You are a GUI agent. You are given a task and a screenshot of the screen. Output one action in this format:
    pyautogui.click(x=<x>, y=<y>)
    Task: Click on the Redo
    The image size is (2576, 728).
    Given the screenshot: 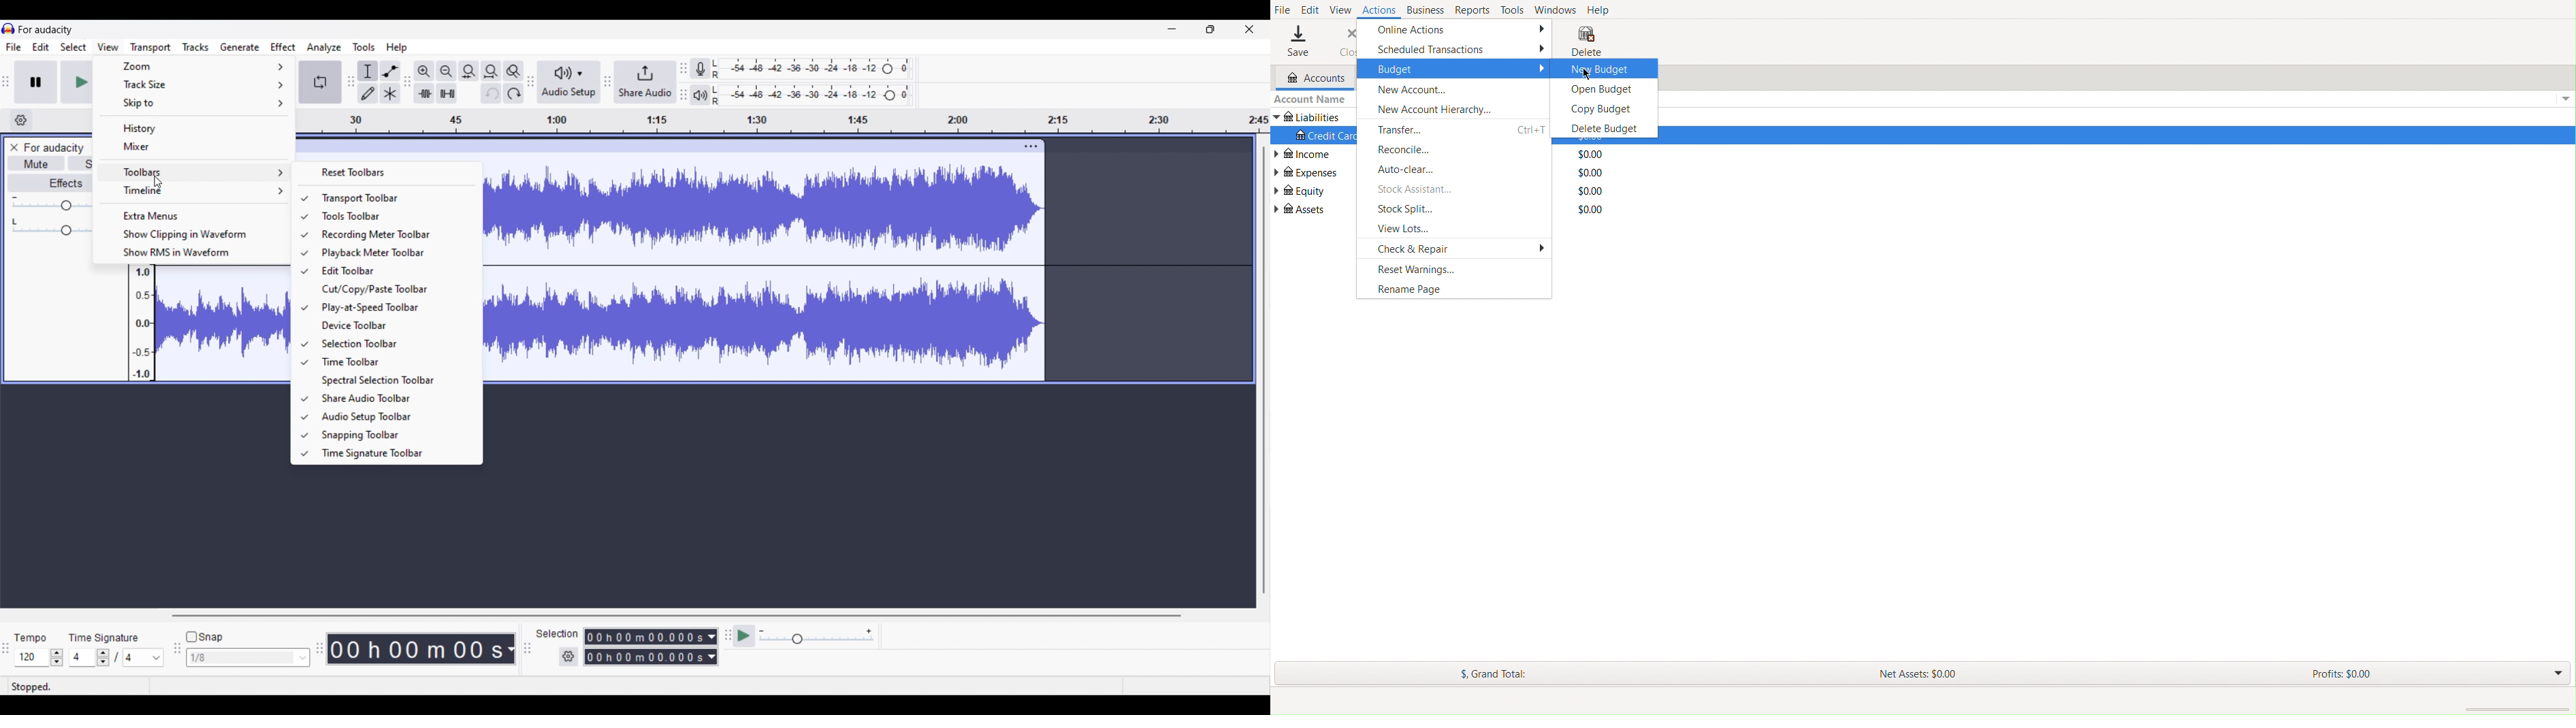 What is the action you would take?
    pyautogui.click(x=514, y=93)
    